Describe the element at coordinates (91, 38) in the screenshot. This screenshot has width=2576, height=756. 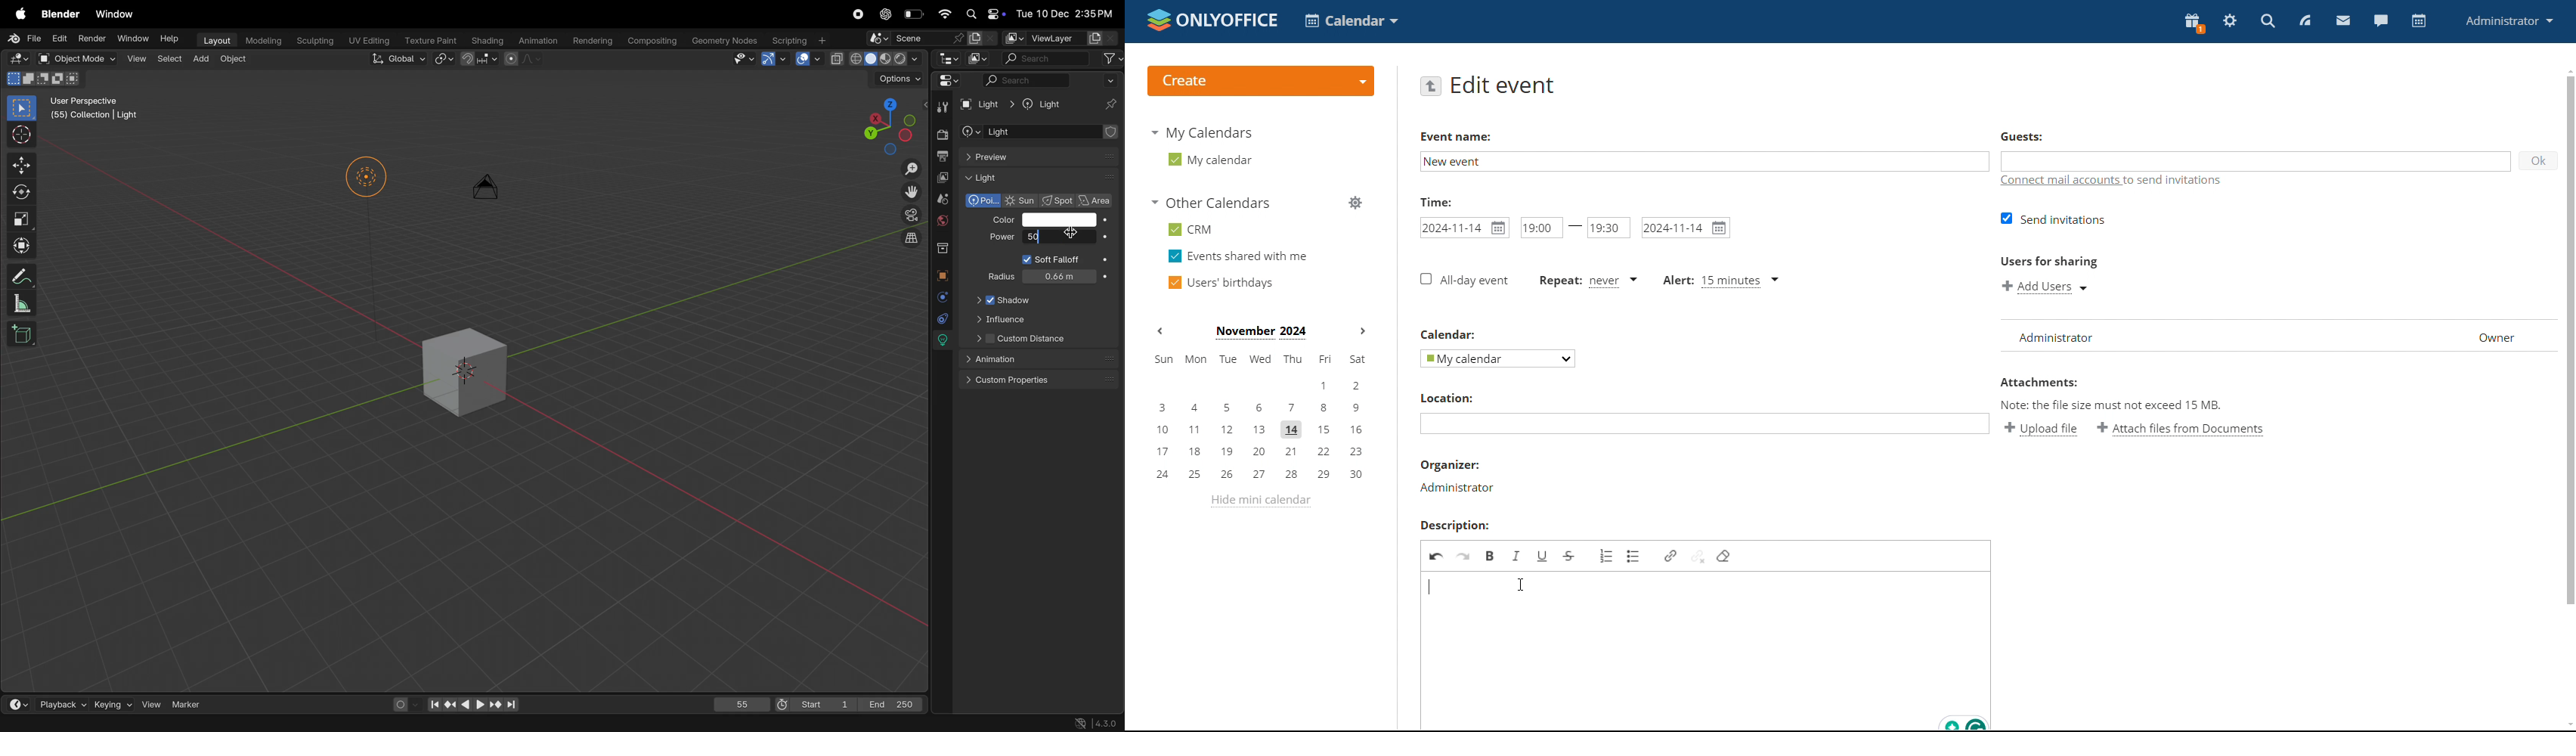
I see `Render` at that location.